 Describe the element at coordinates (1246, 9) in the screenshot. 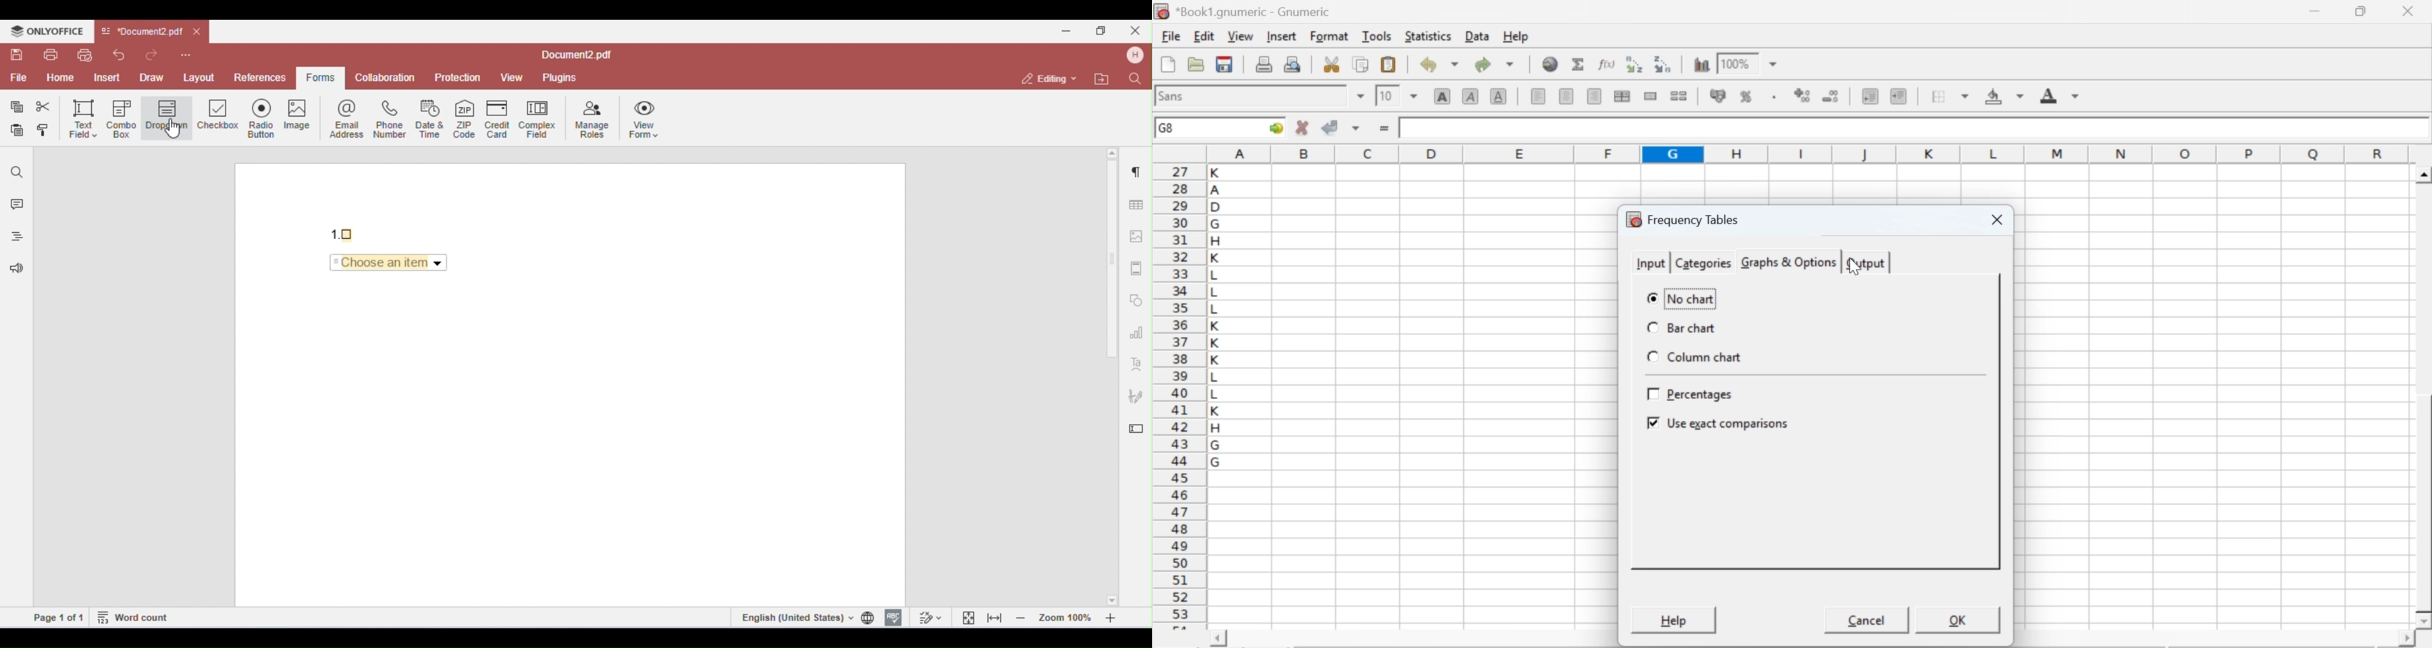

I see `application name` at that location.